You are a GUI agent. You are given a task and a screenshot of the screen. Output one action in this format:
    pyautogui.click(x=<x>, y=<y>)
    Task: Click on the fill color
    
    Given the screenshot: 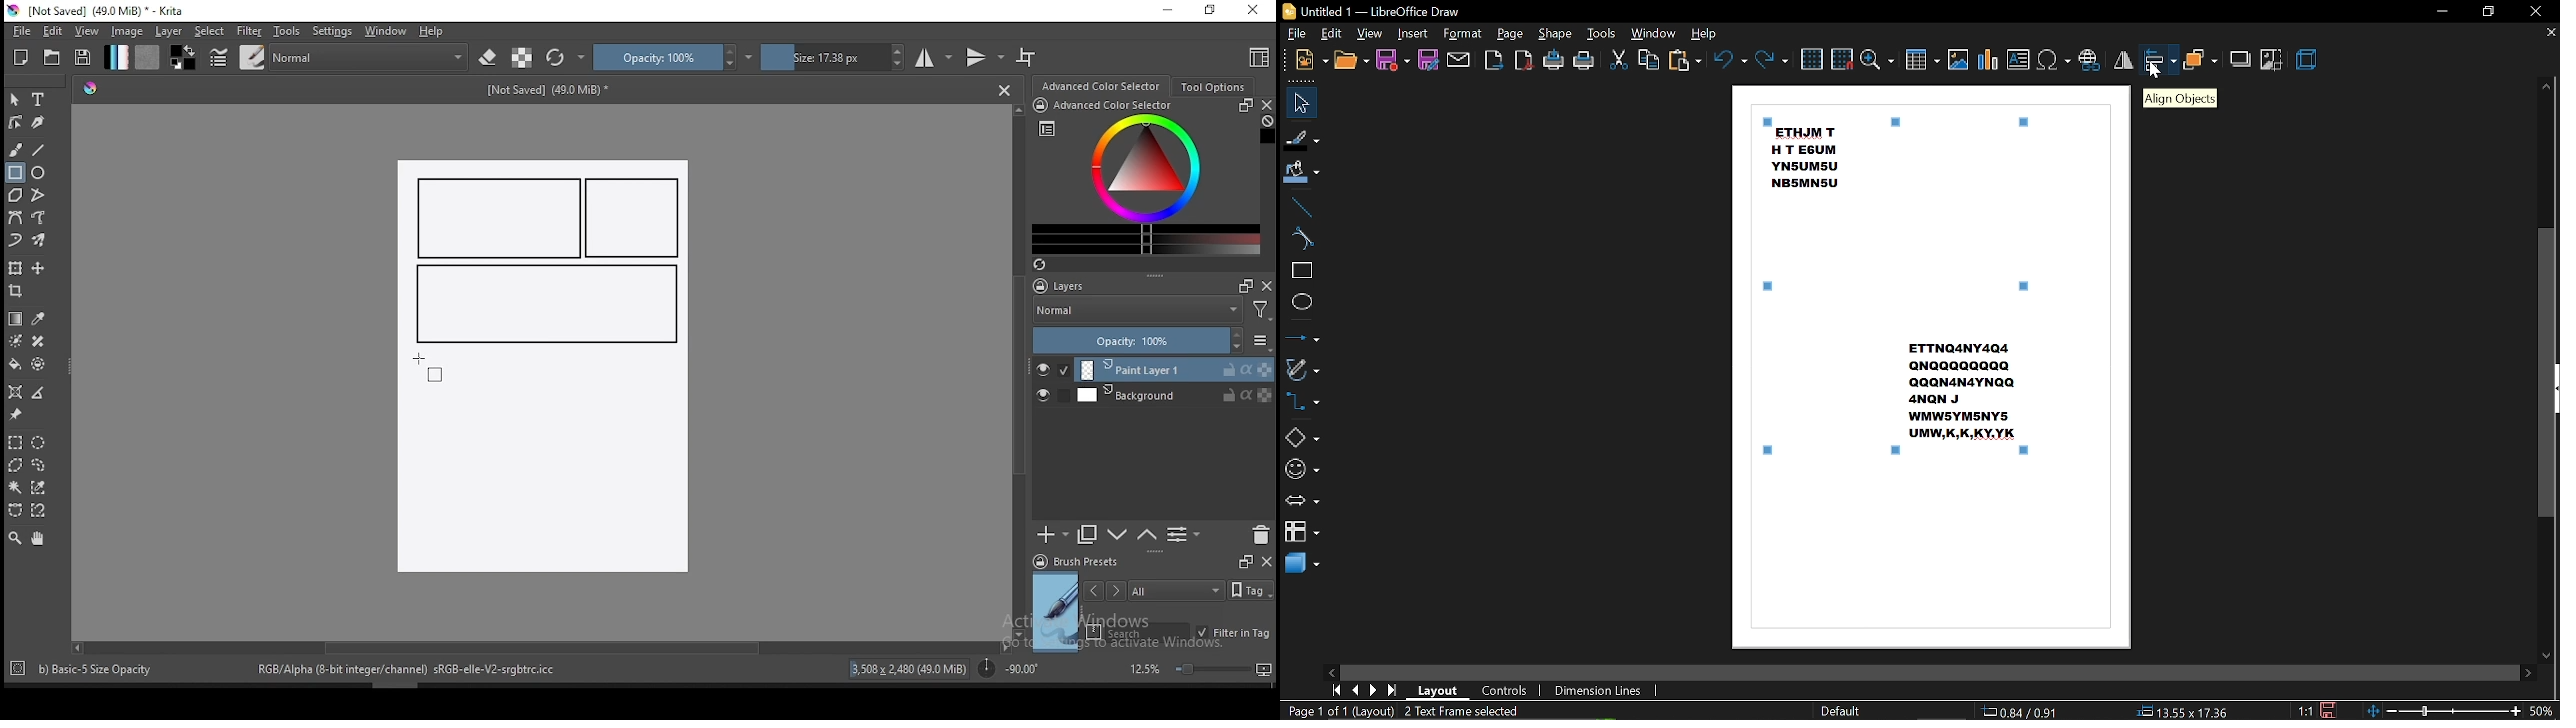 What is the action you would take?
    pyautogui.click(x=1304, y=173)
    